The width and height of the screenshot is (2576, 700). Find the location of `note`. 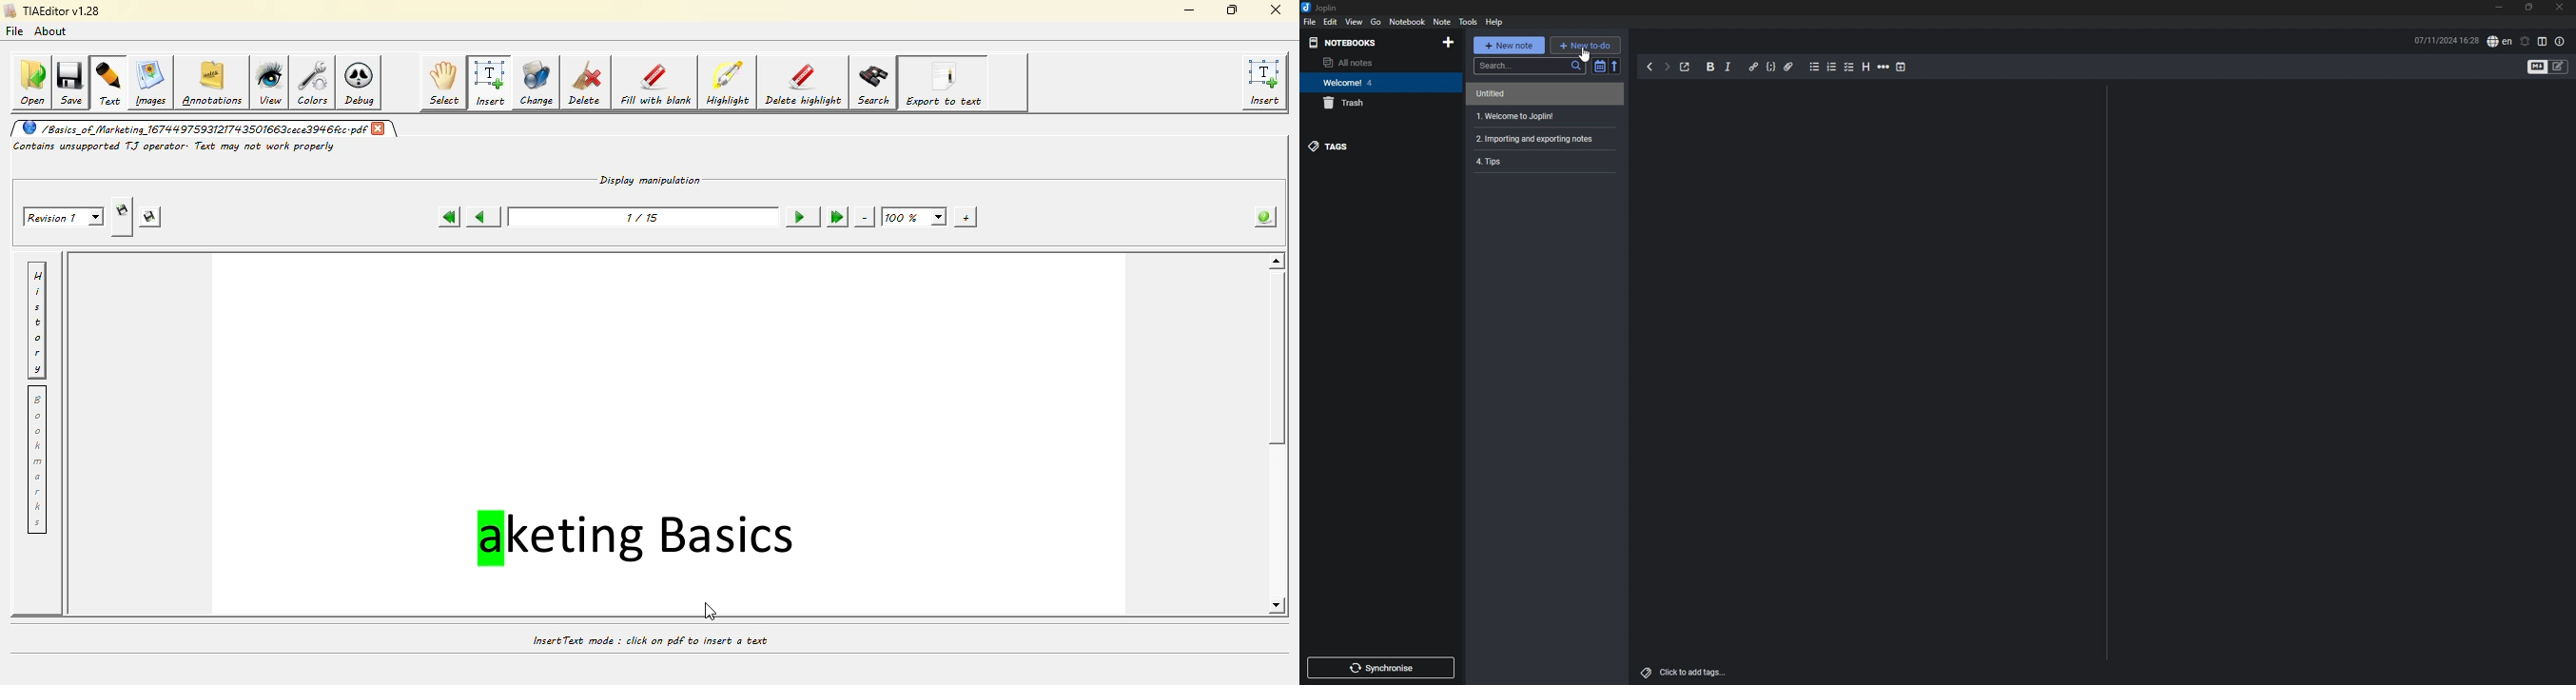

note is located at coordinates (1546, 138).